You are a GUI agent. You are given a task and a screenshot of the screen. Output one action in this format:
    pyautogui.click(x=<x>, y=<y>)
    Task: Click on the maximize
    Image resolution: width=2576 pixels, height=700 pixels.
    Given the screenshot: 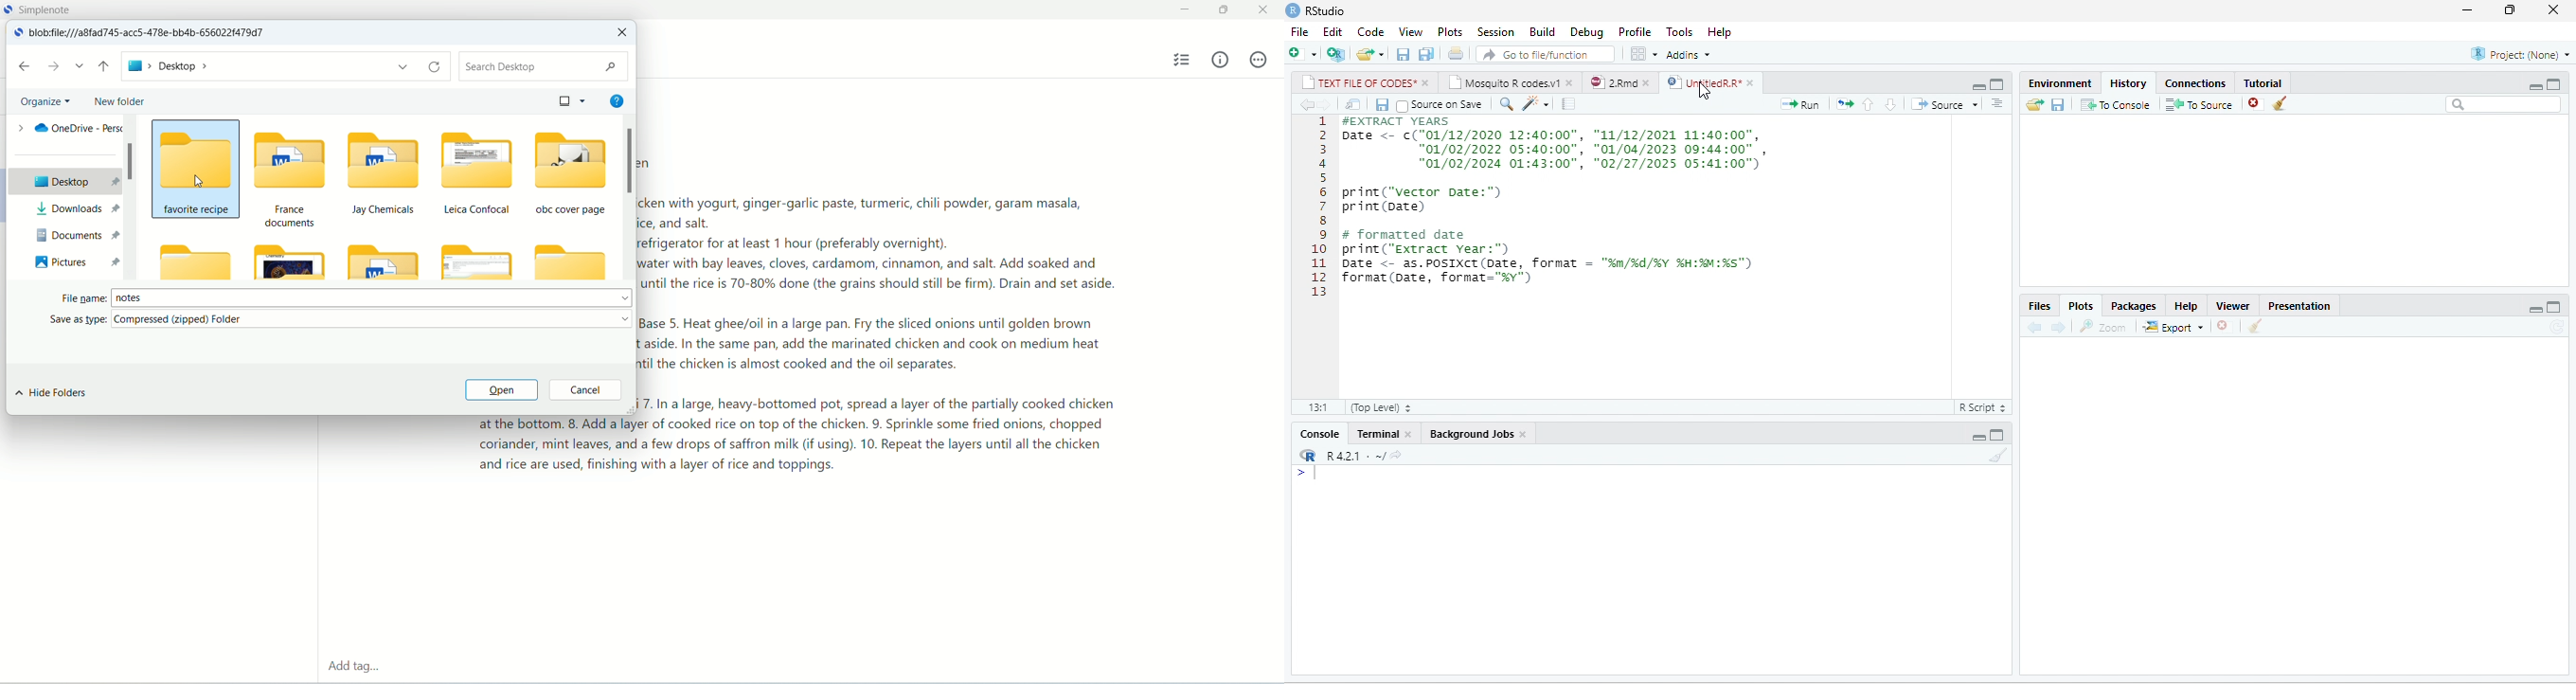 What is the action you would take?
    pyautogui.click(x=1226, y=11)
    